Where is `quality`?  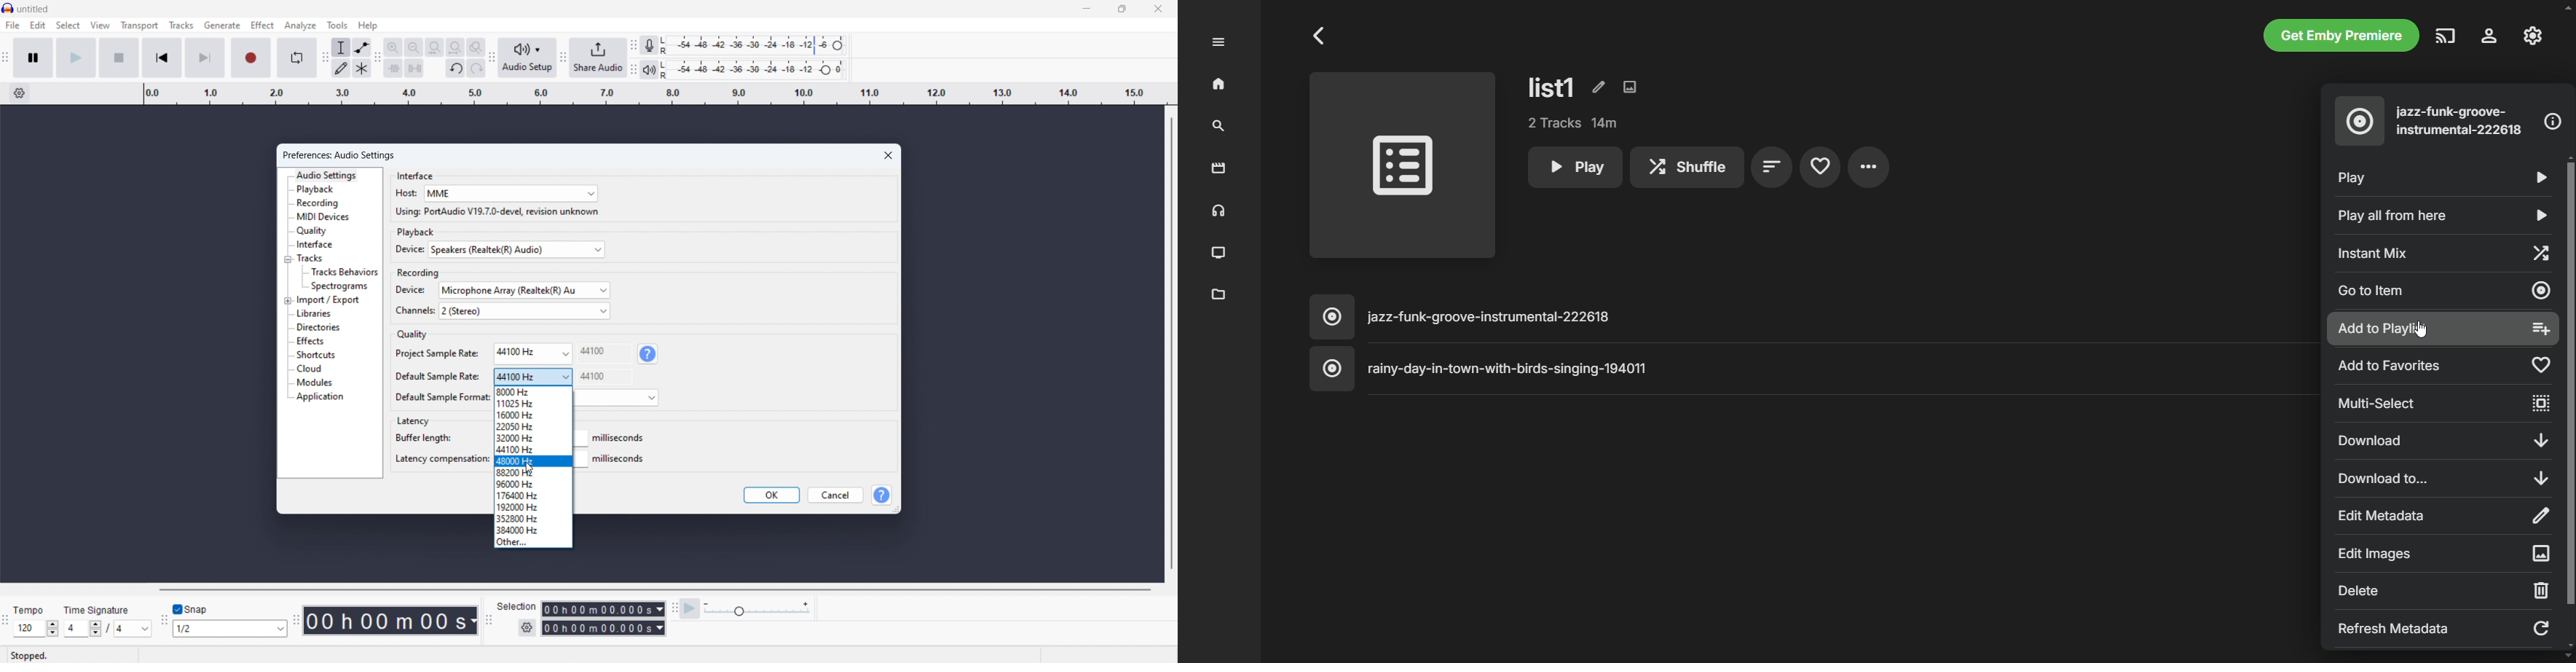
quality is located at coordinates (313, 231).